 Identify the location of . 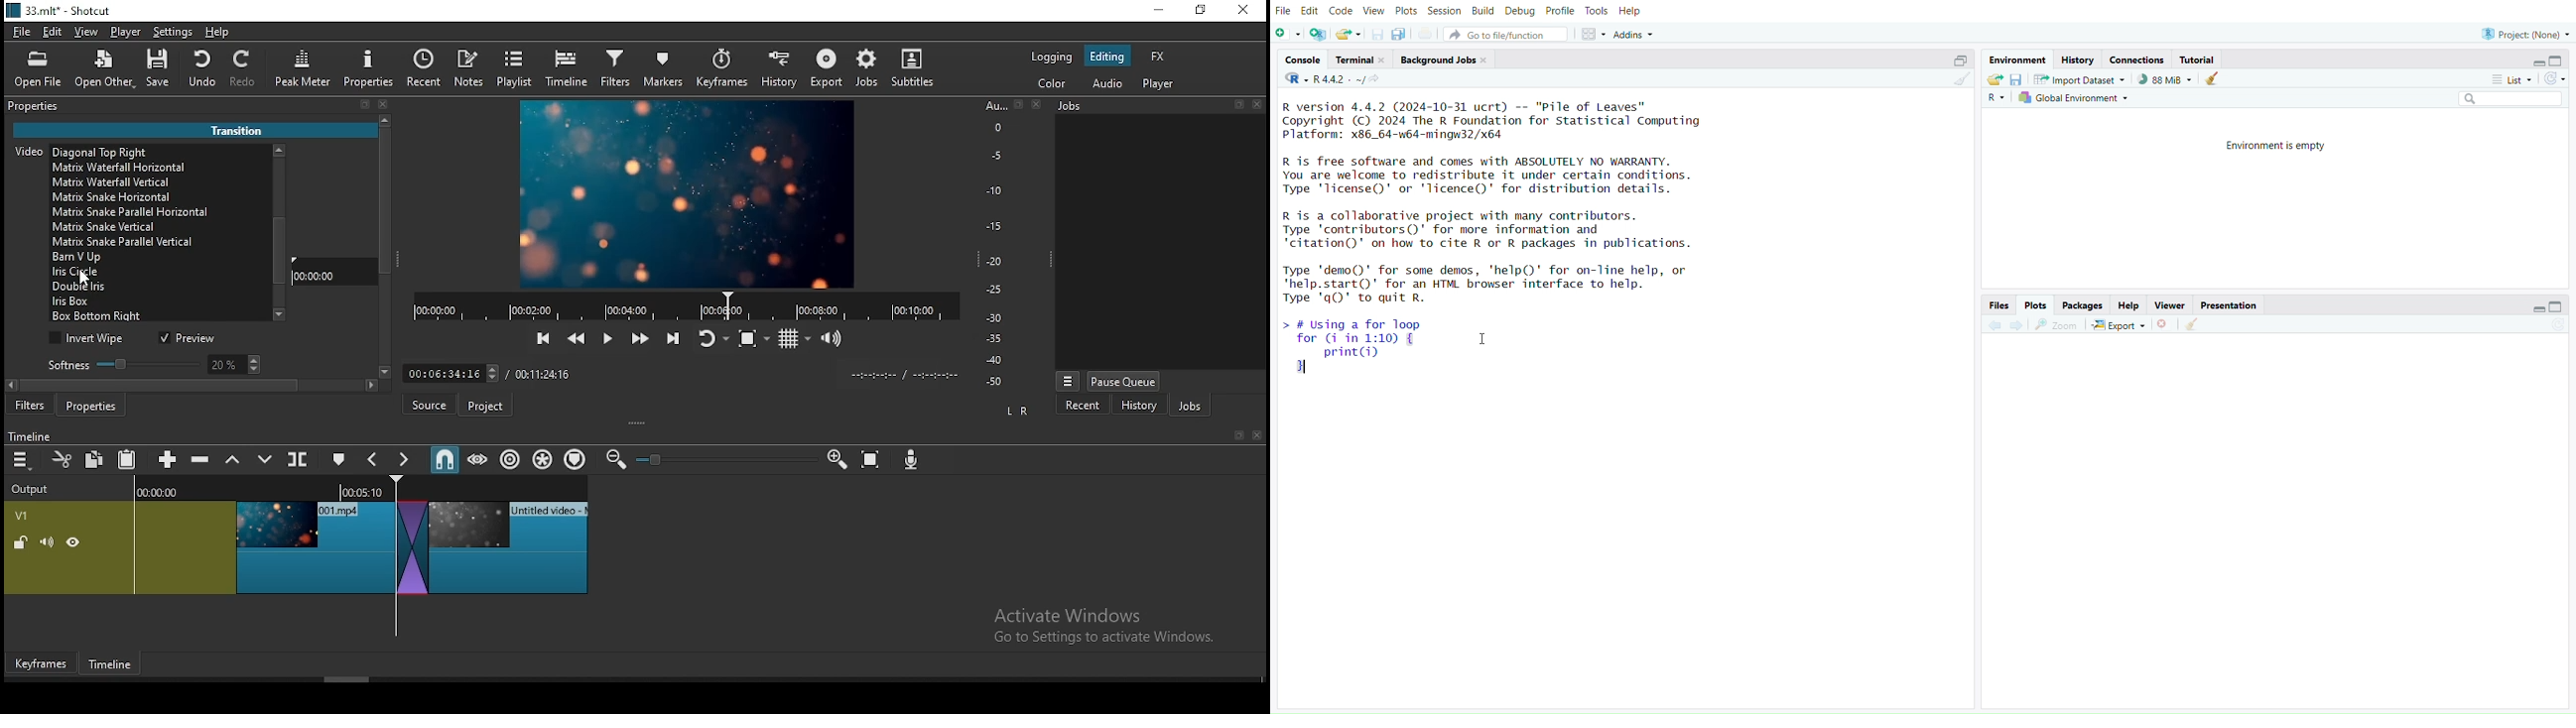
(1259, 104).